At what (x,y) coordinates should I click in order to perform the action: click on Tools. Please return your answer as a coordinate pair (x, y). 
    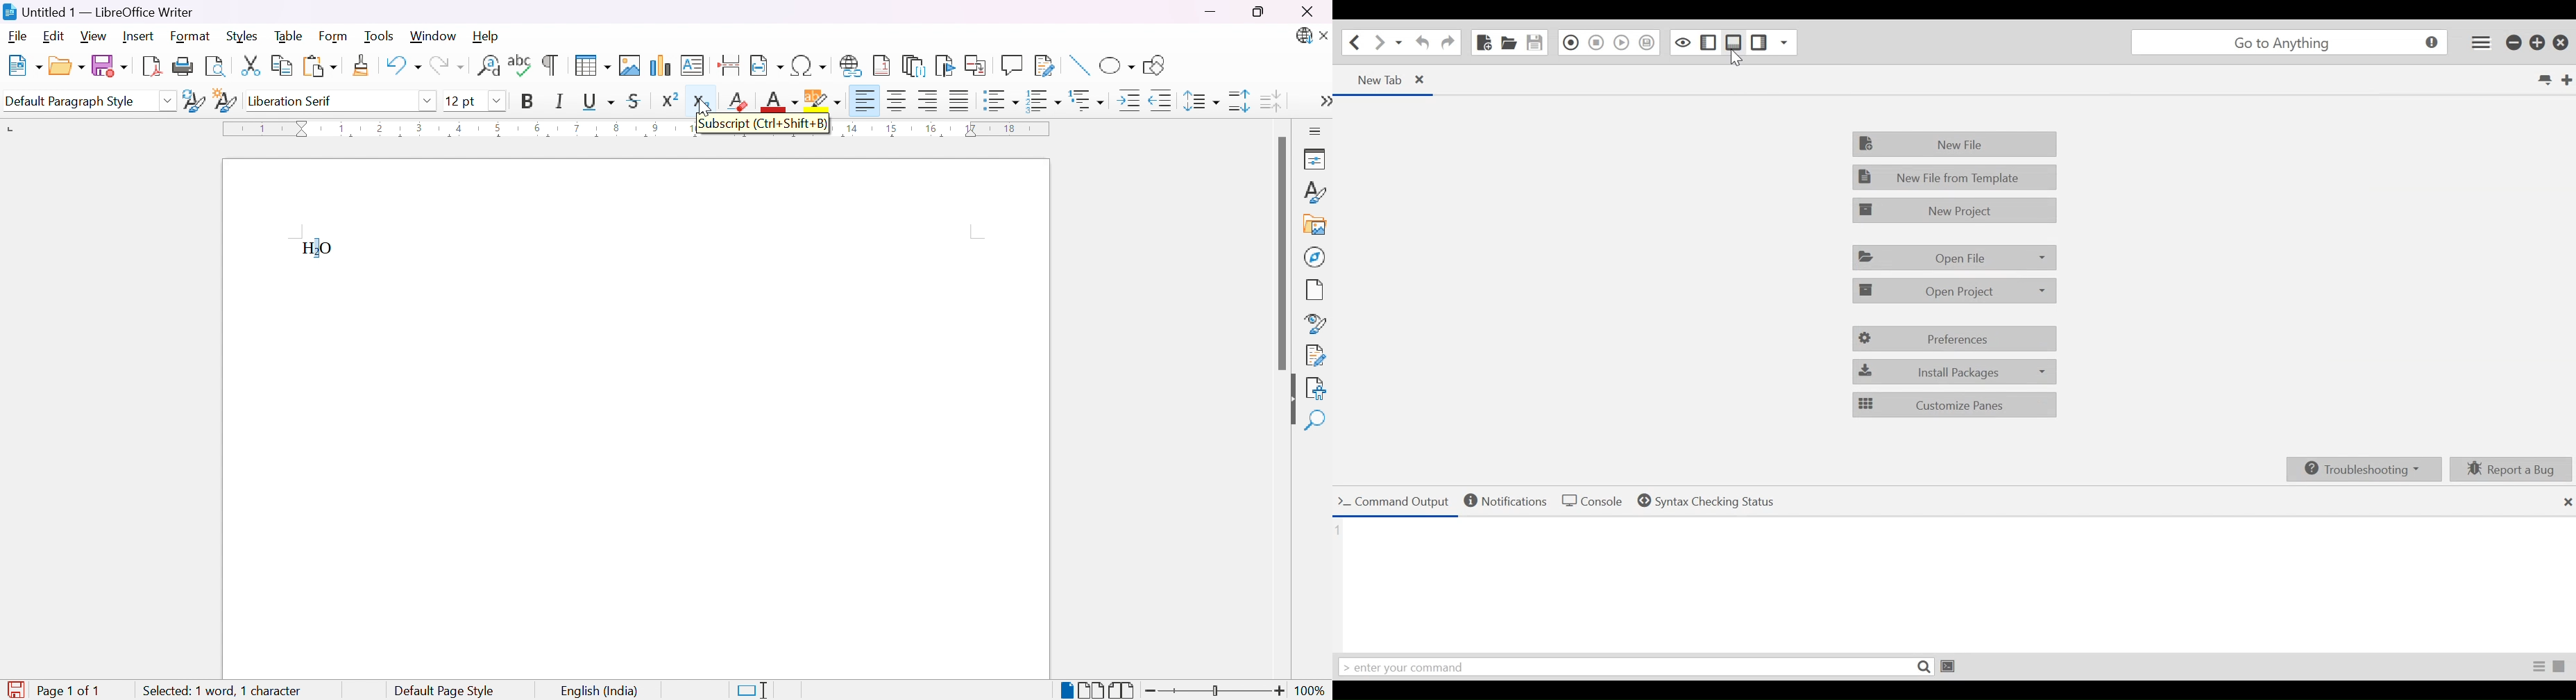
    Looking at the image, I should click on (382, 37).